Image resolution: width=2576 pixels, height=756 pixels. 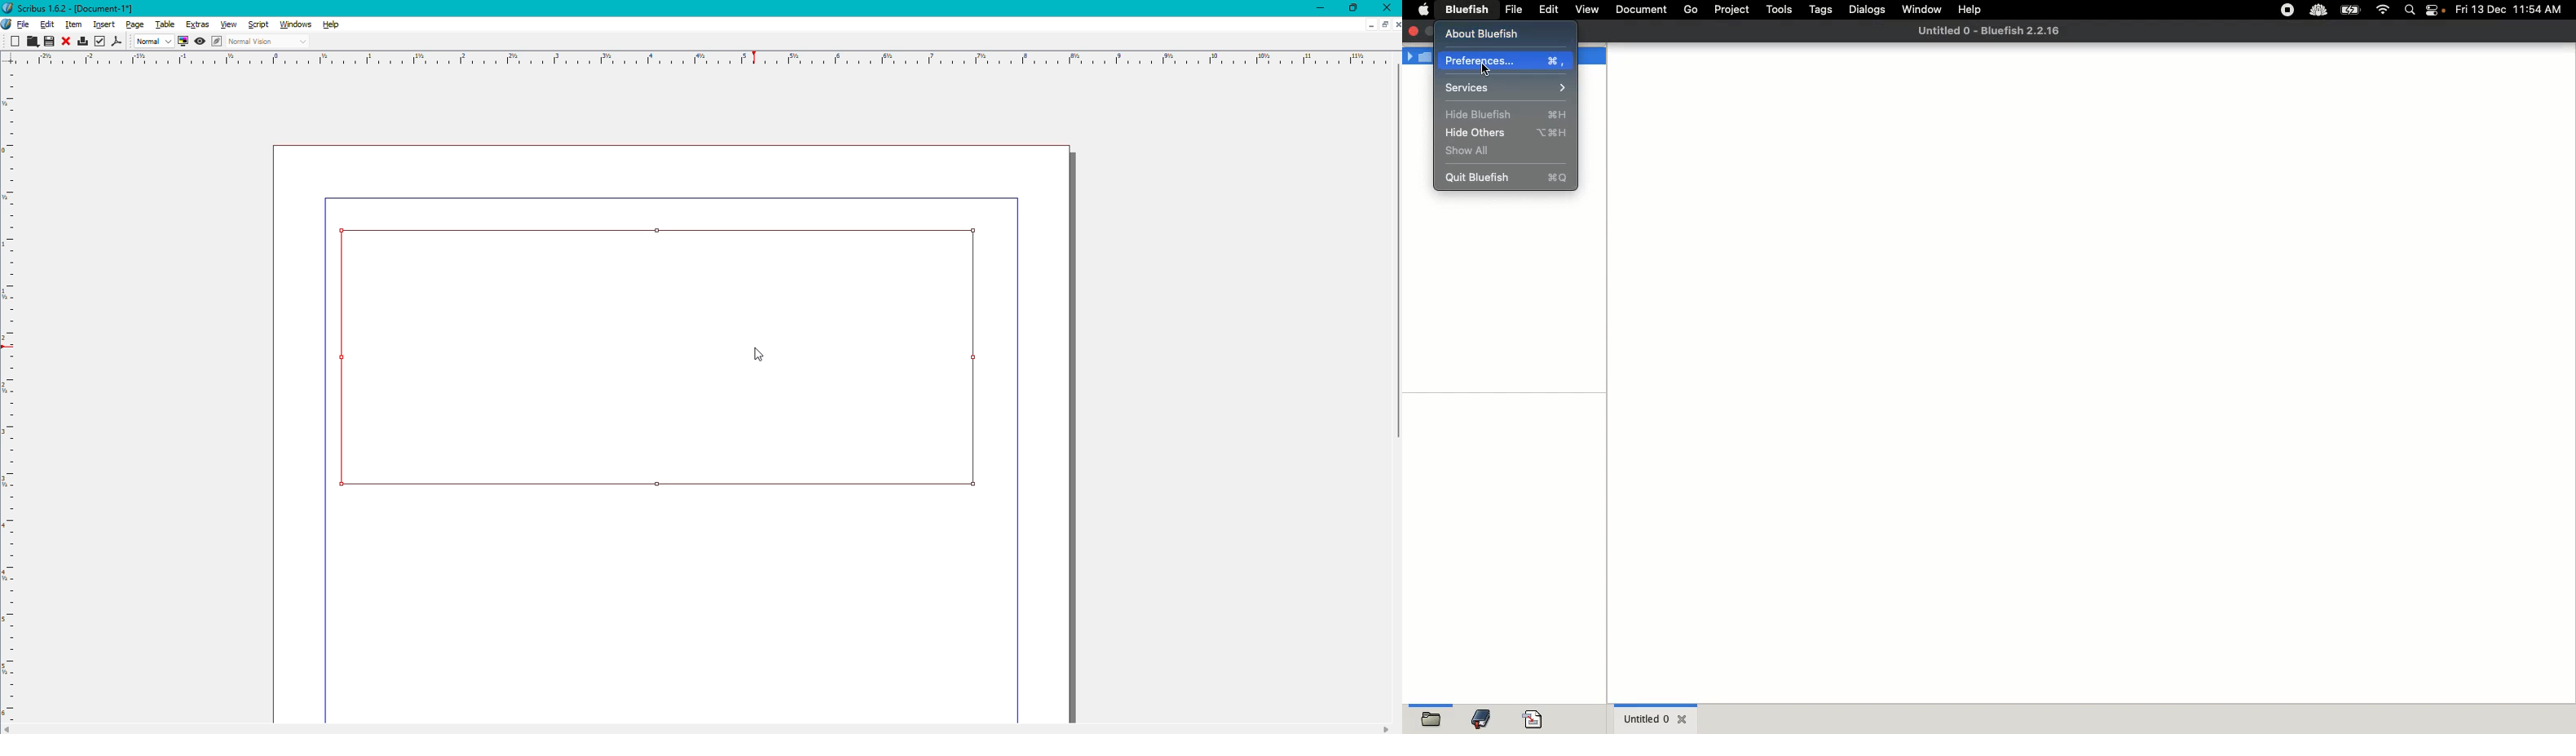 What do you see at coordinates (1508, 89) in the screenshot?
I see `Services` at bounding box center [1508, 89].